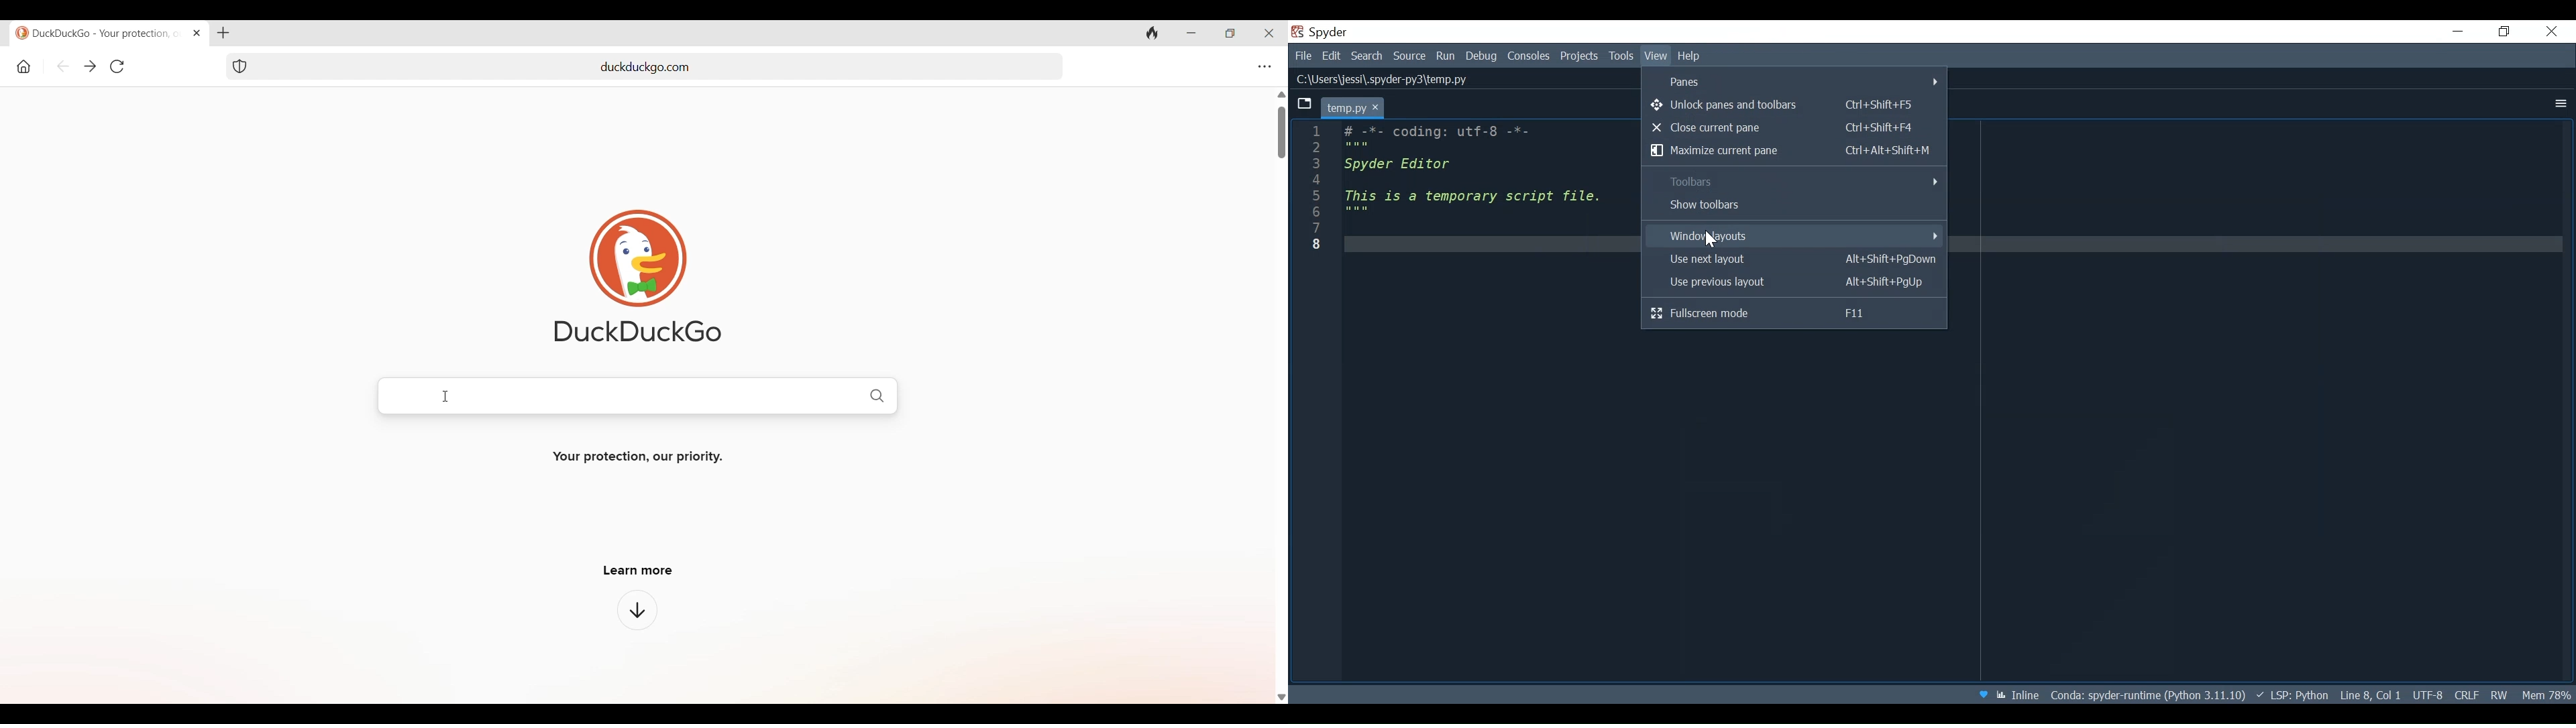 The image size is (2576, 728). I want to click on Edit, so click(1333, 57).